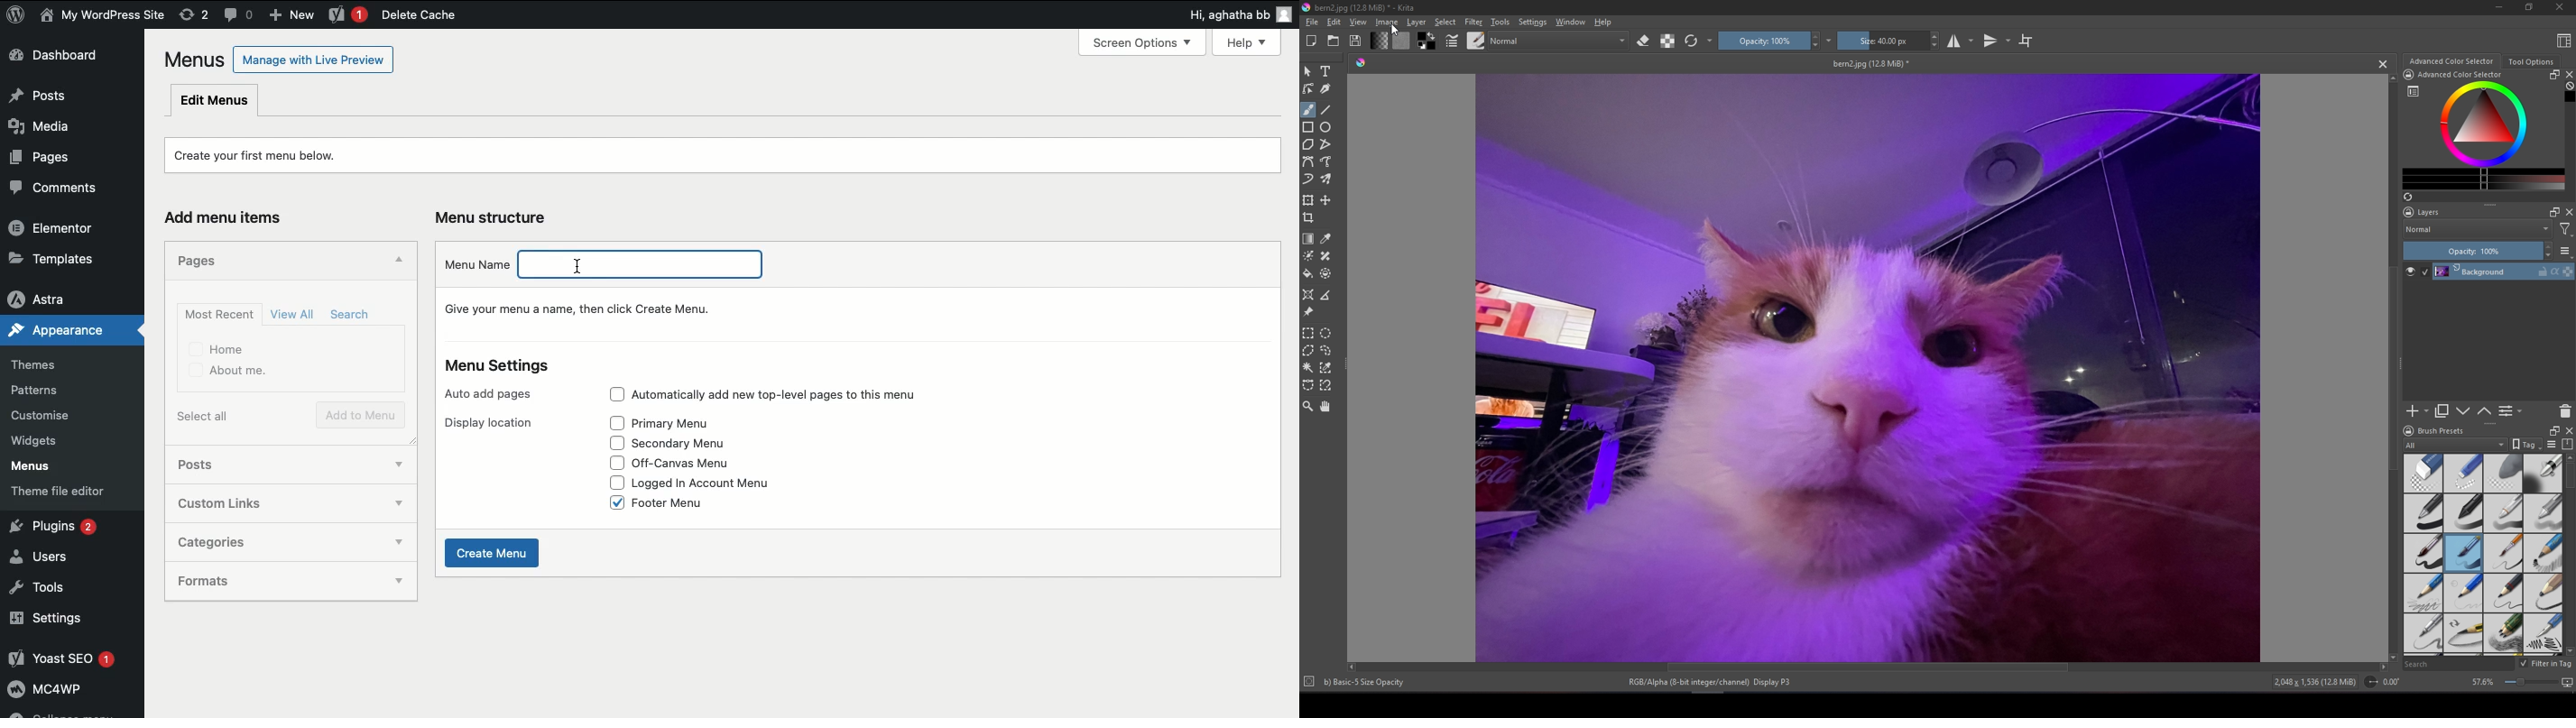  I want to click on Opacity, so click(2478, 250).